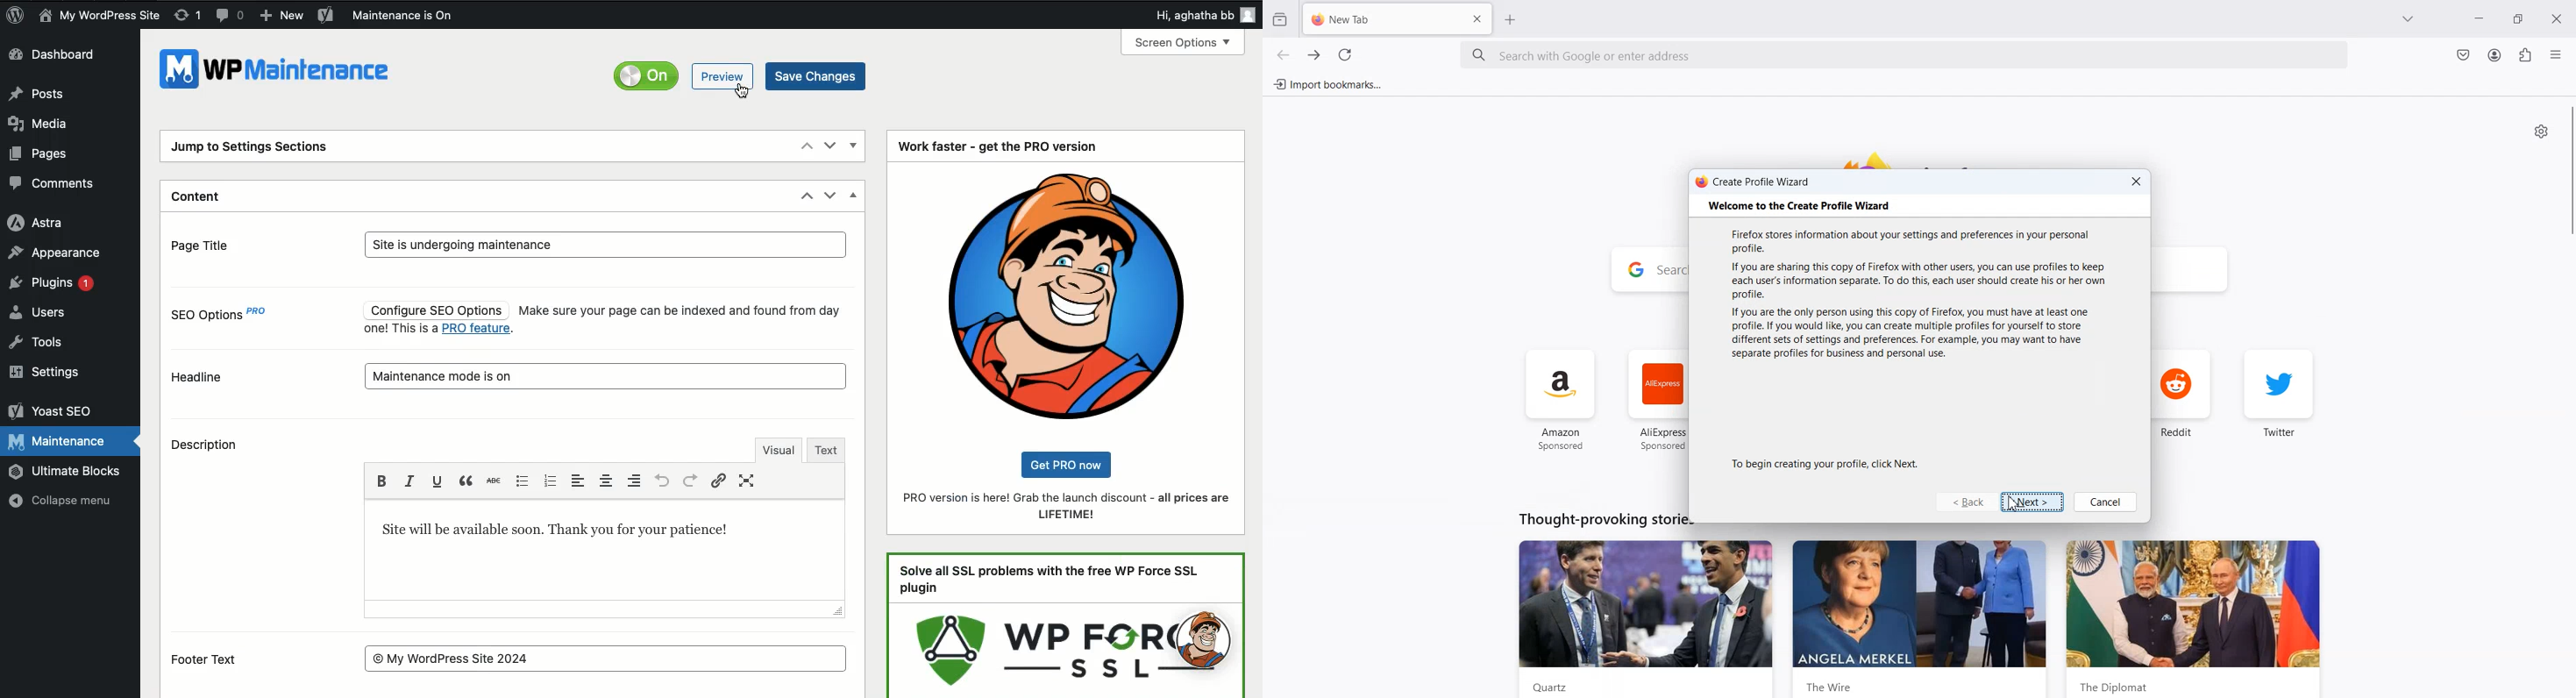 Image resolution: width=2576 pixels, height=700 pixels. I want to click on Pages, so click(43, 155).